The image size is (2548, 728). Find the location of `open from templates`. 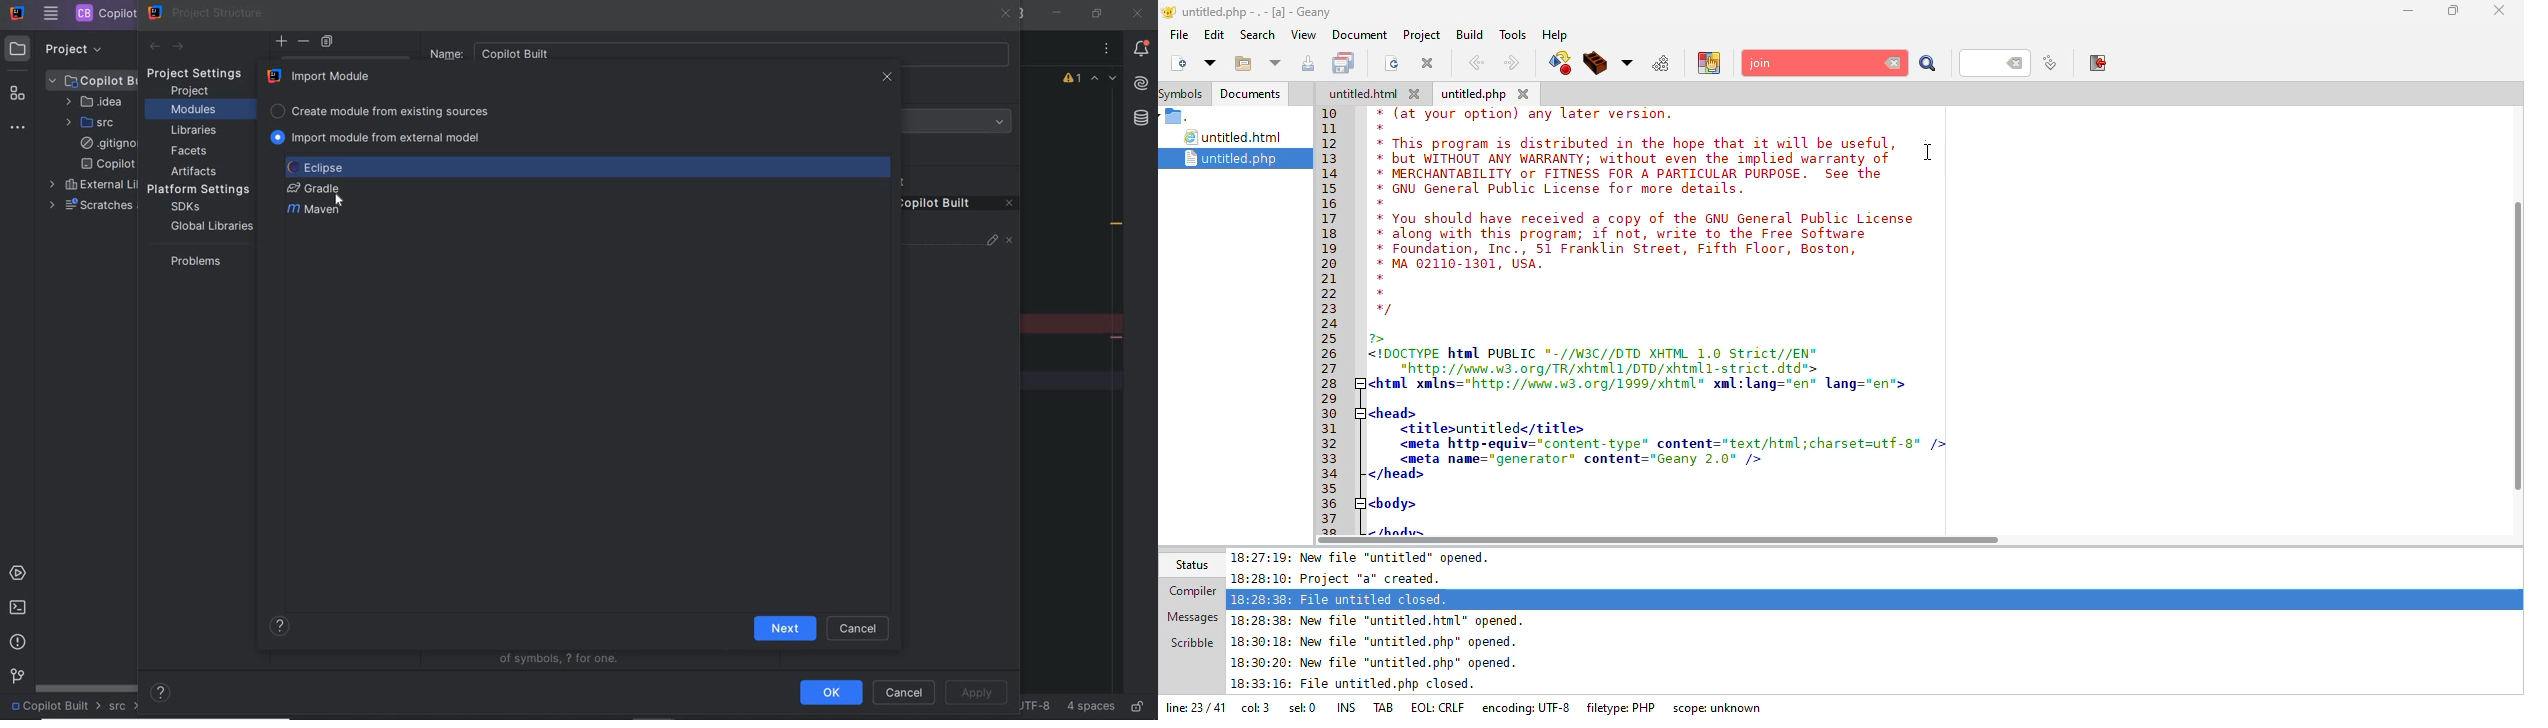

open from templates is located at coordinates (1210, 62).